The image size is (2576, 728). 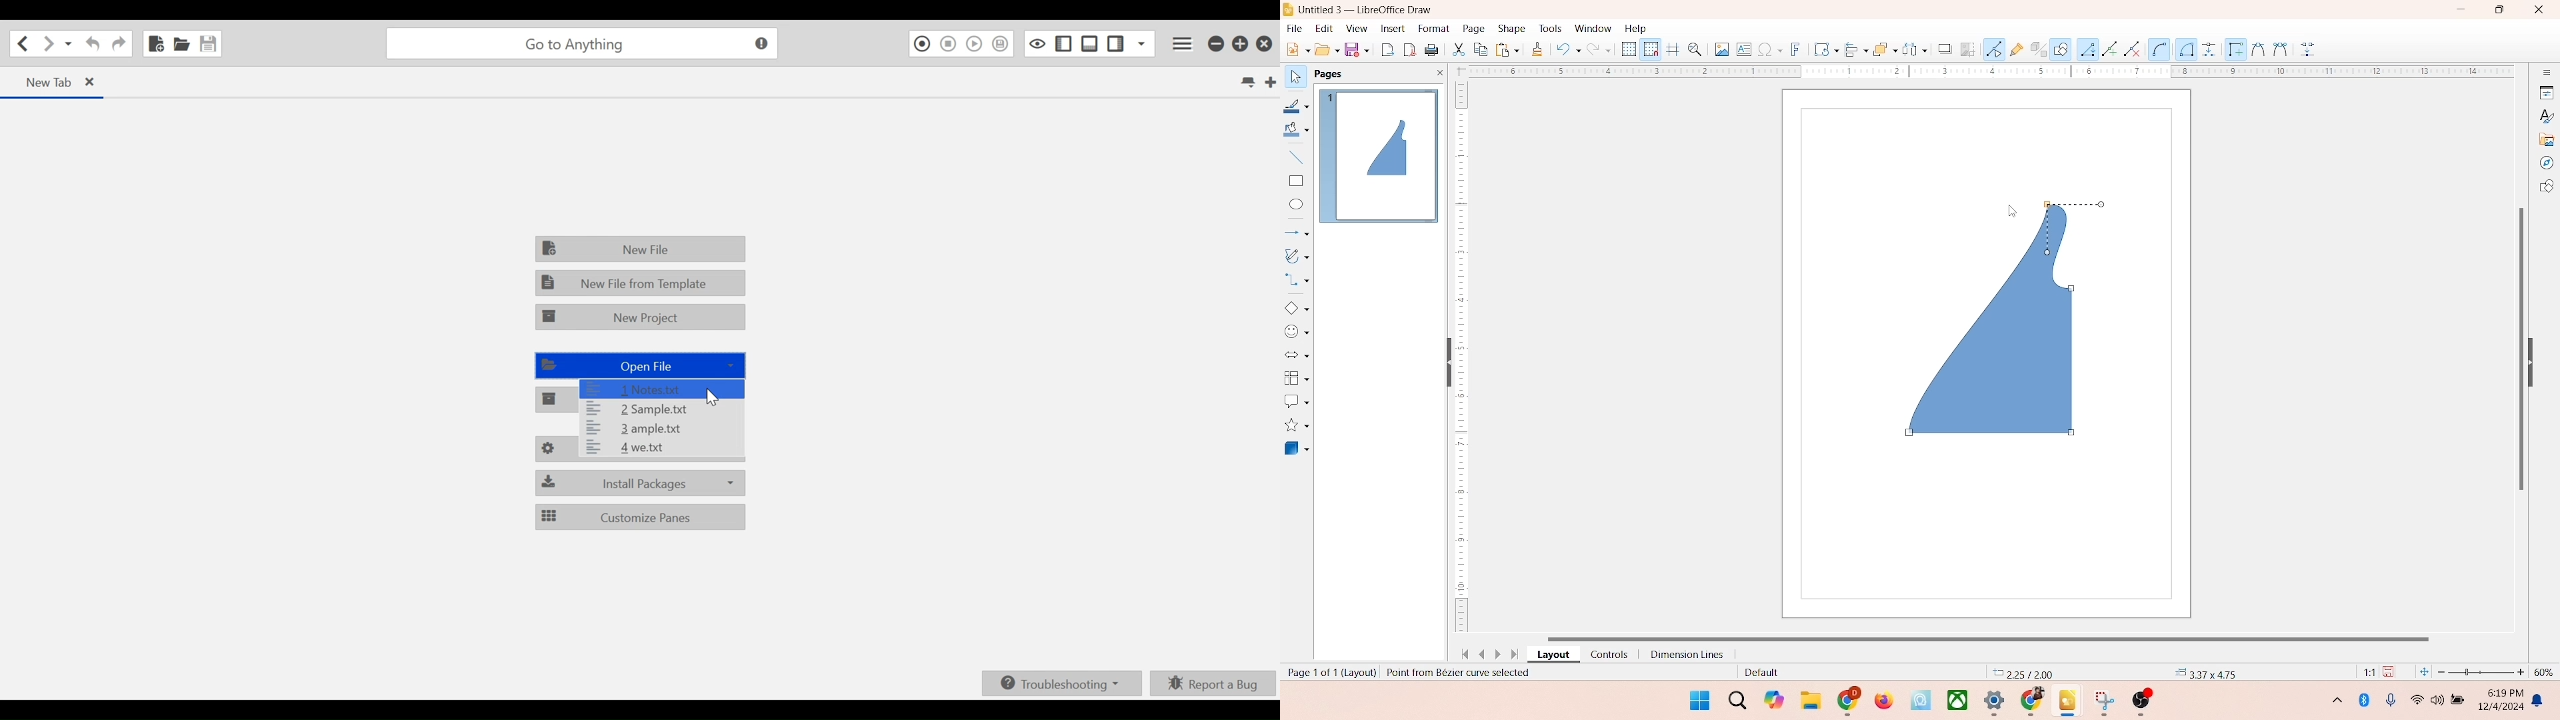 What do you see at coordinates (2033, 50) in the screenshot?
I see `toggle extrusion` at bounding box center [2033, 50].